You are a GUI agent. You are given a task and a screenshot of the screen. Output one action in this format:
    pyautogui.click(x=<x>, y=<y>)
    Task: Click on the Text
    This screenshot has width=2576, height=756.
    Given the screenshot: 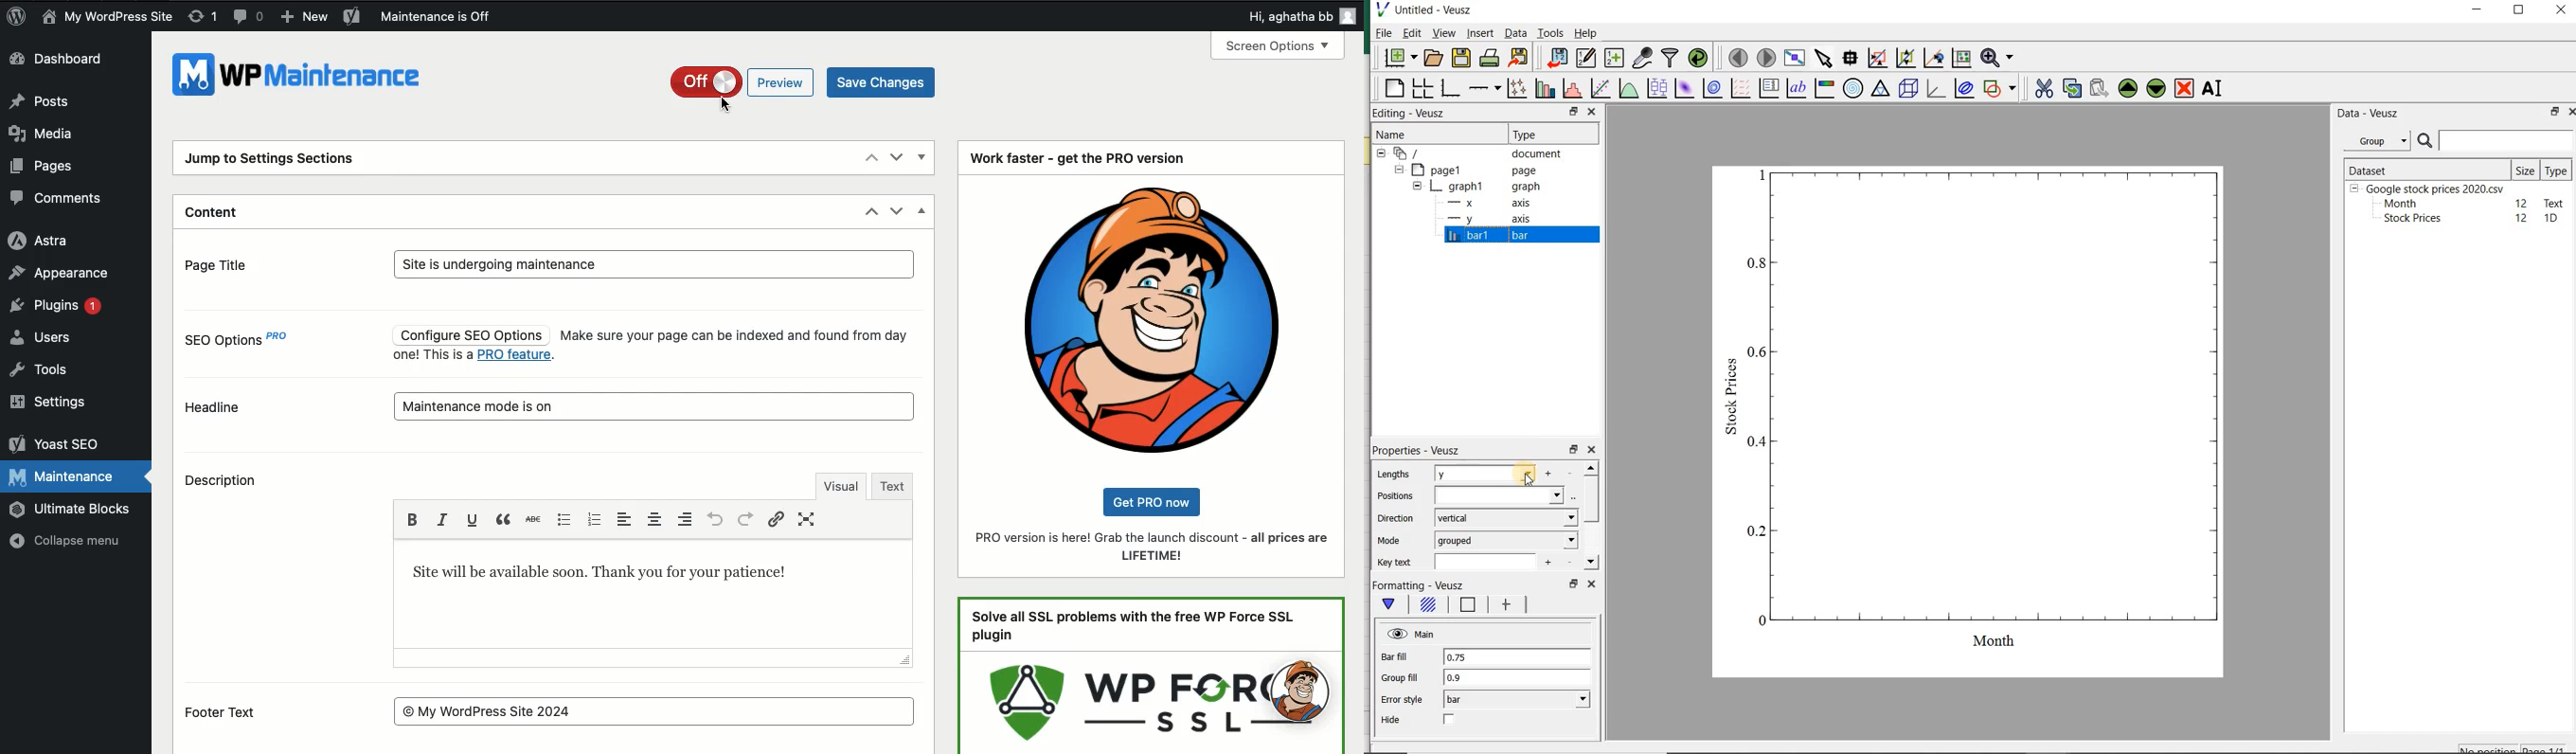 What is the action you would take?
    pyautogui.click(x=618, y=573)
    